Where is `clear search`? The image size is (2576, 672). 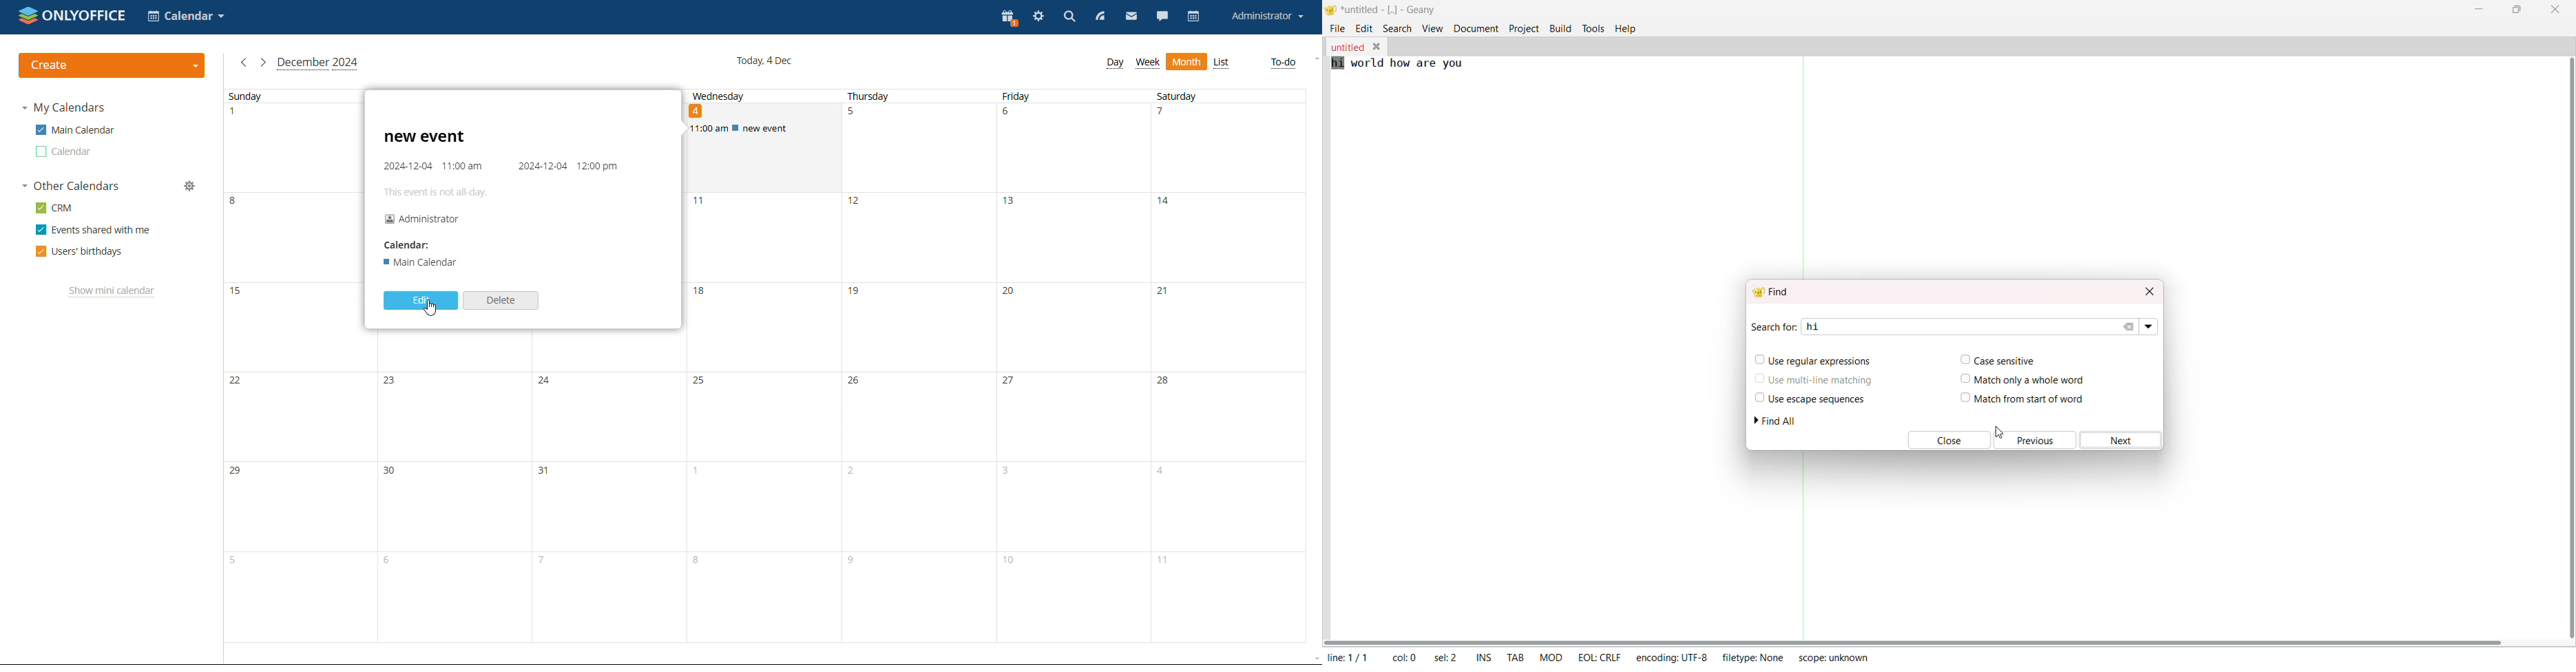 clear search is located at coordinates (2130, 327).